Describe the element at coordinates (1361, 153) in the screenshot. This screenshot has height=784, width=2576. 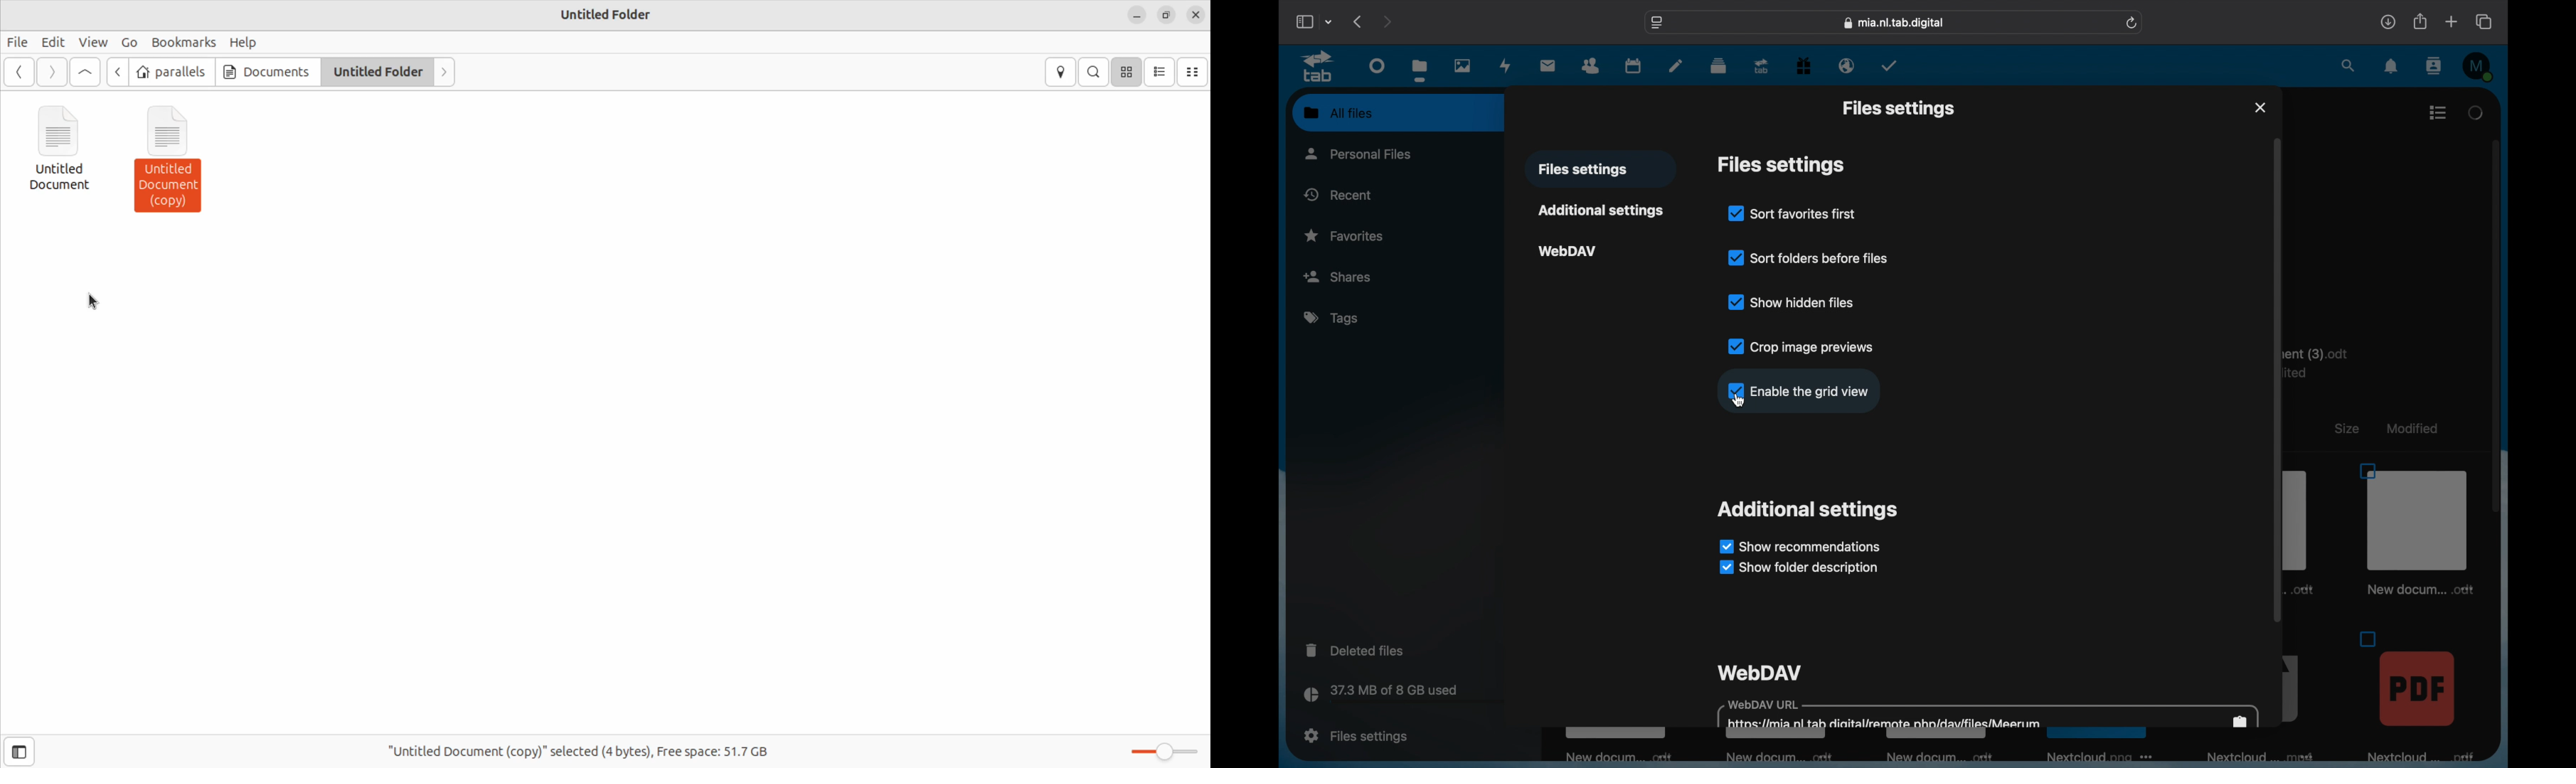
I see `personal files` at that location.